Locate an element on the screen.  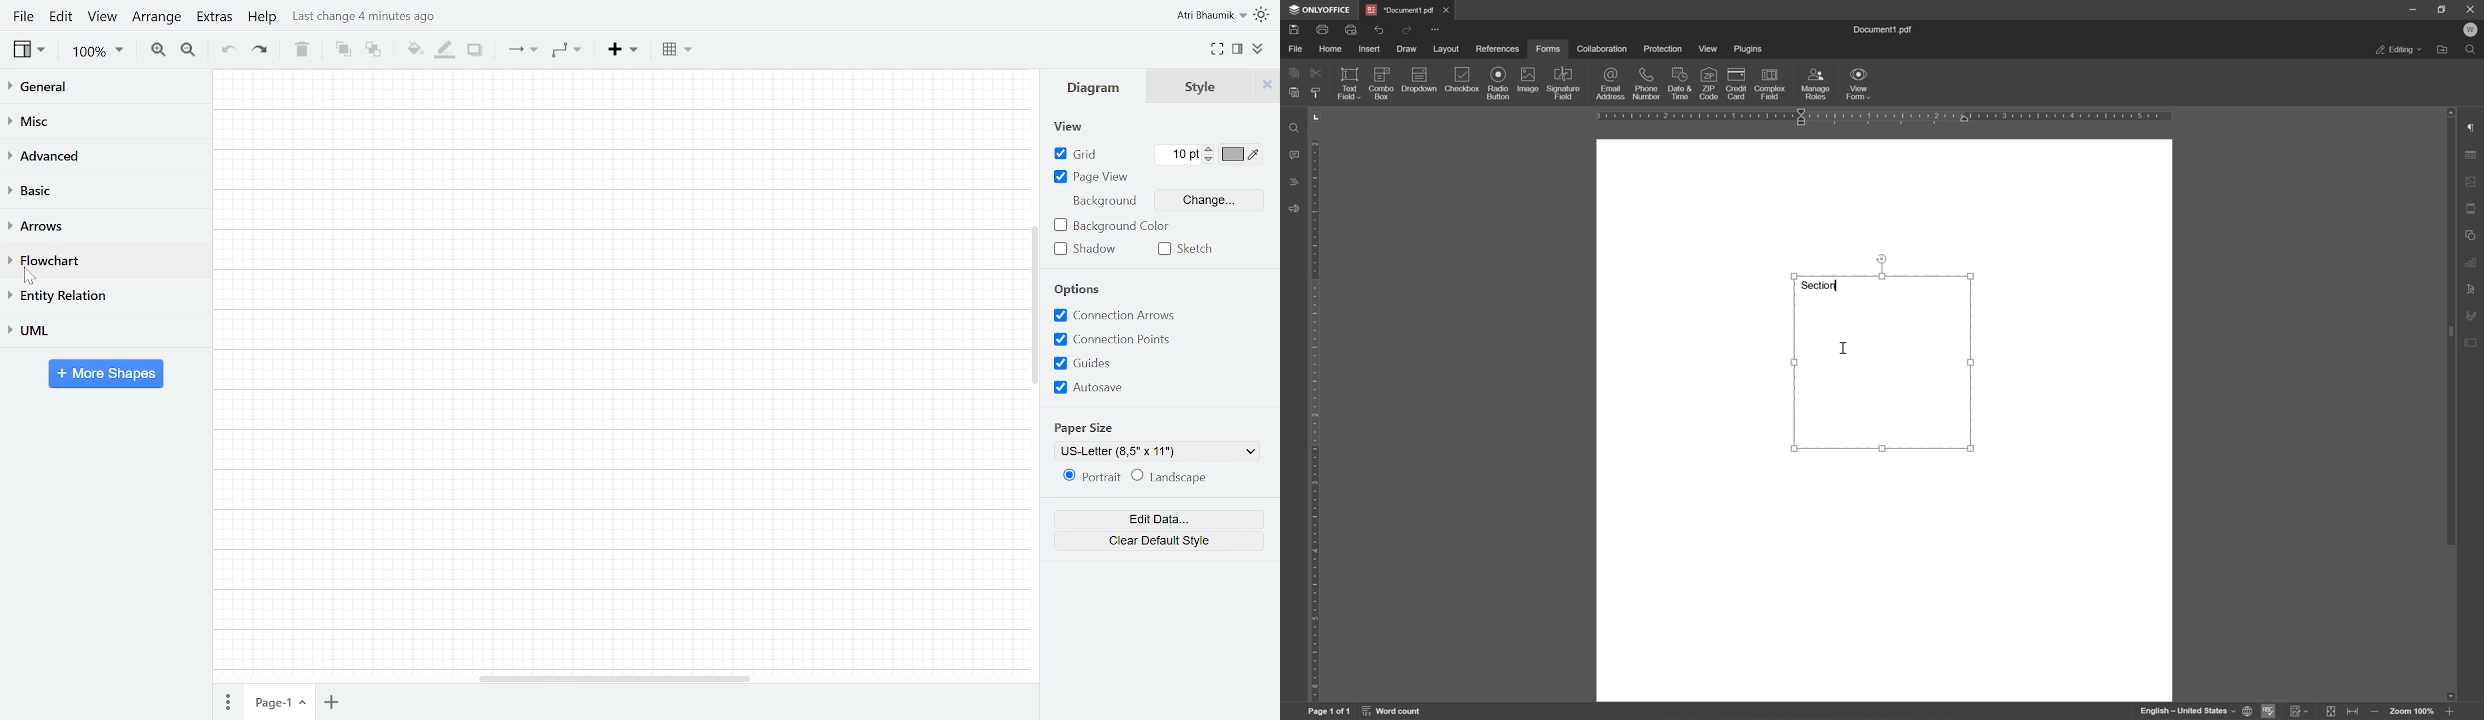
home is located at coordinates (1332, 49).